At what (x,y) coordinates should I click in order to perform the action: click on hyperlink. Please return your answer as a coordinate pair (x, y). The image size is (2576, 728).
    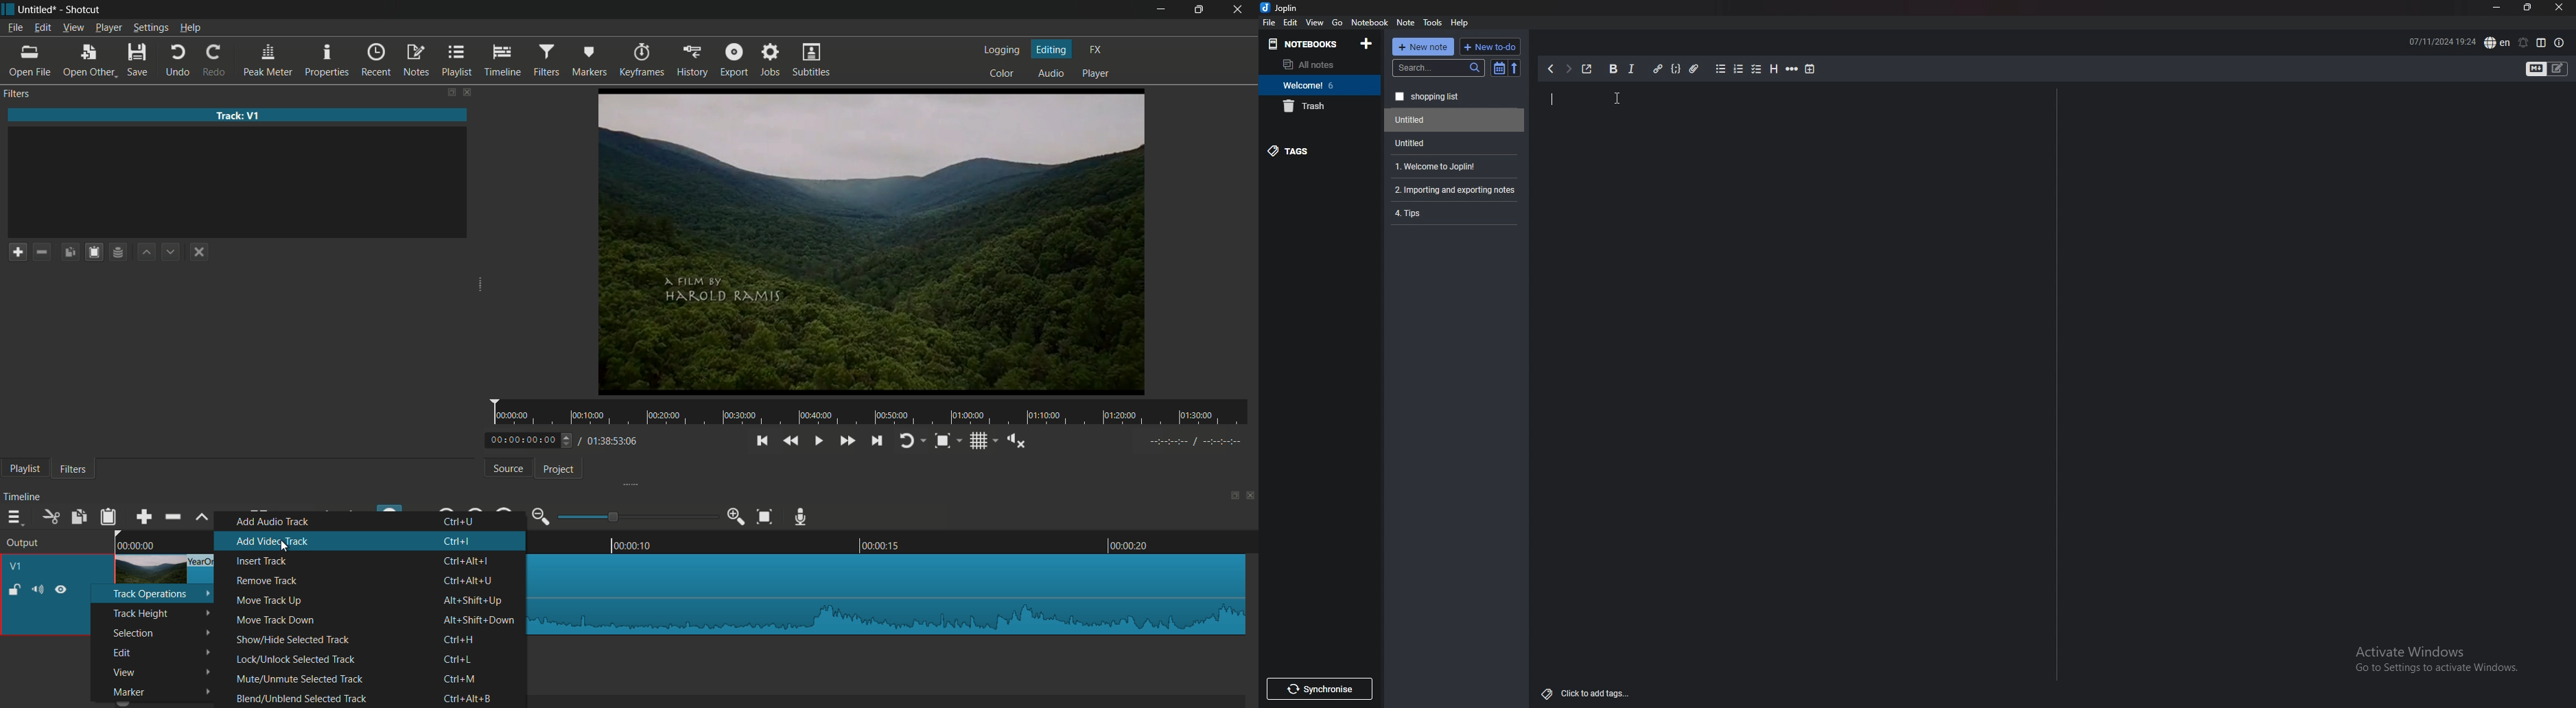
    Looking at the image, I should click on (1657, 69).